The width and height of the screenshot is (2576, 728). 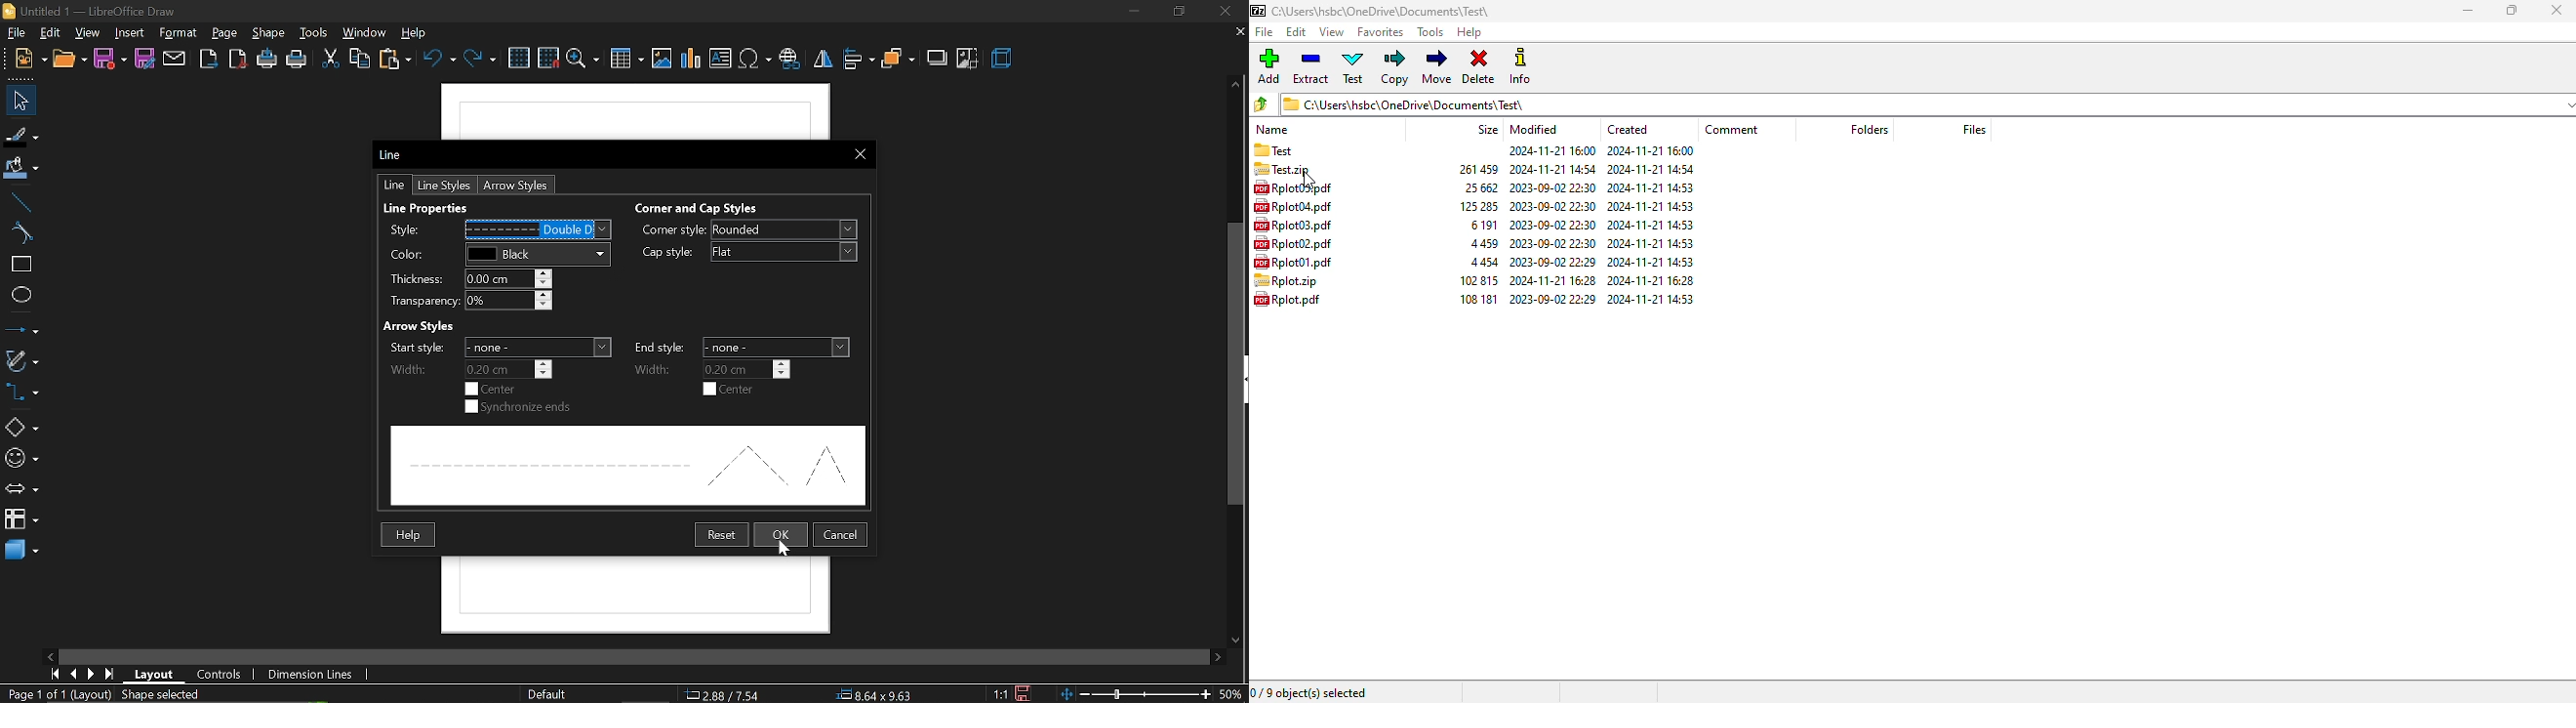 I want to click on Corner and Cao Styles, so click(x=704, y=206).